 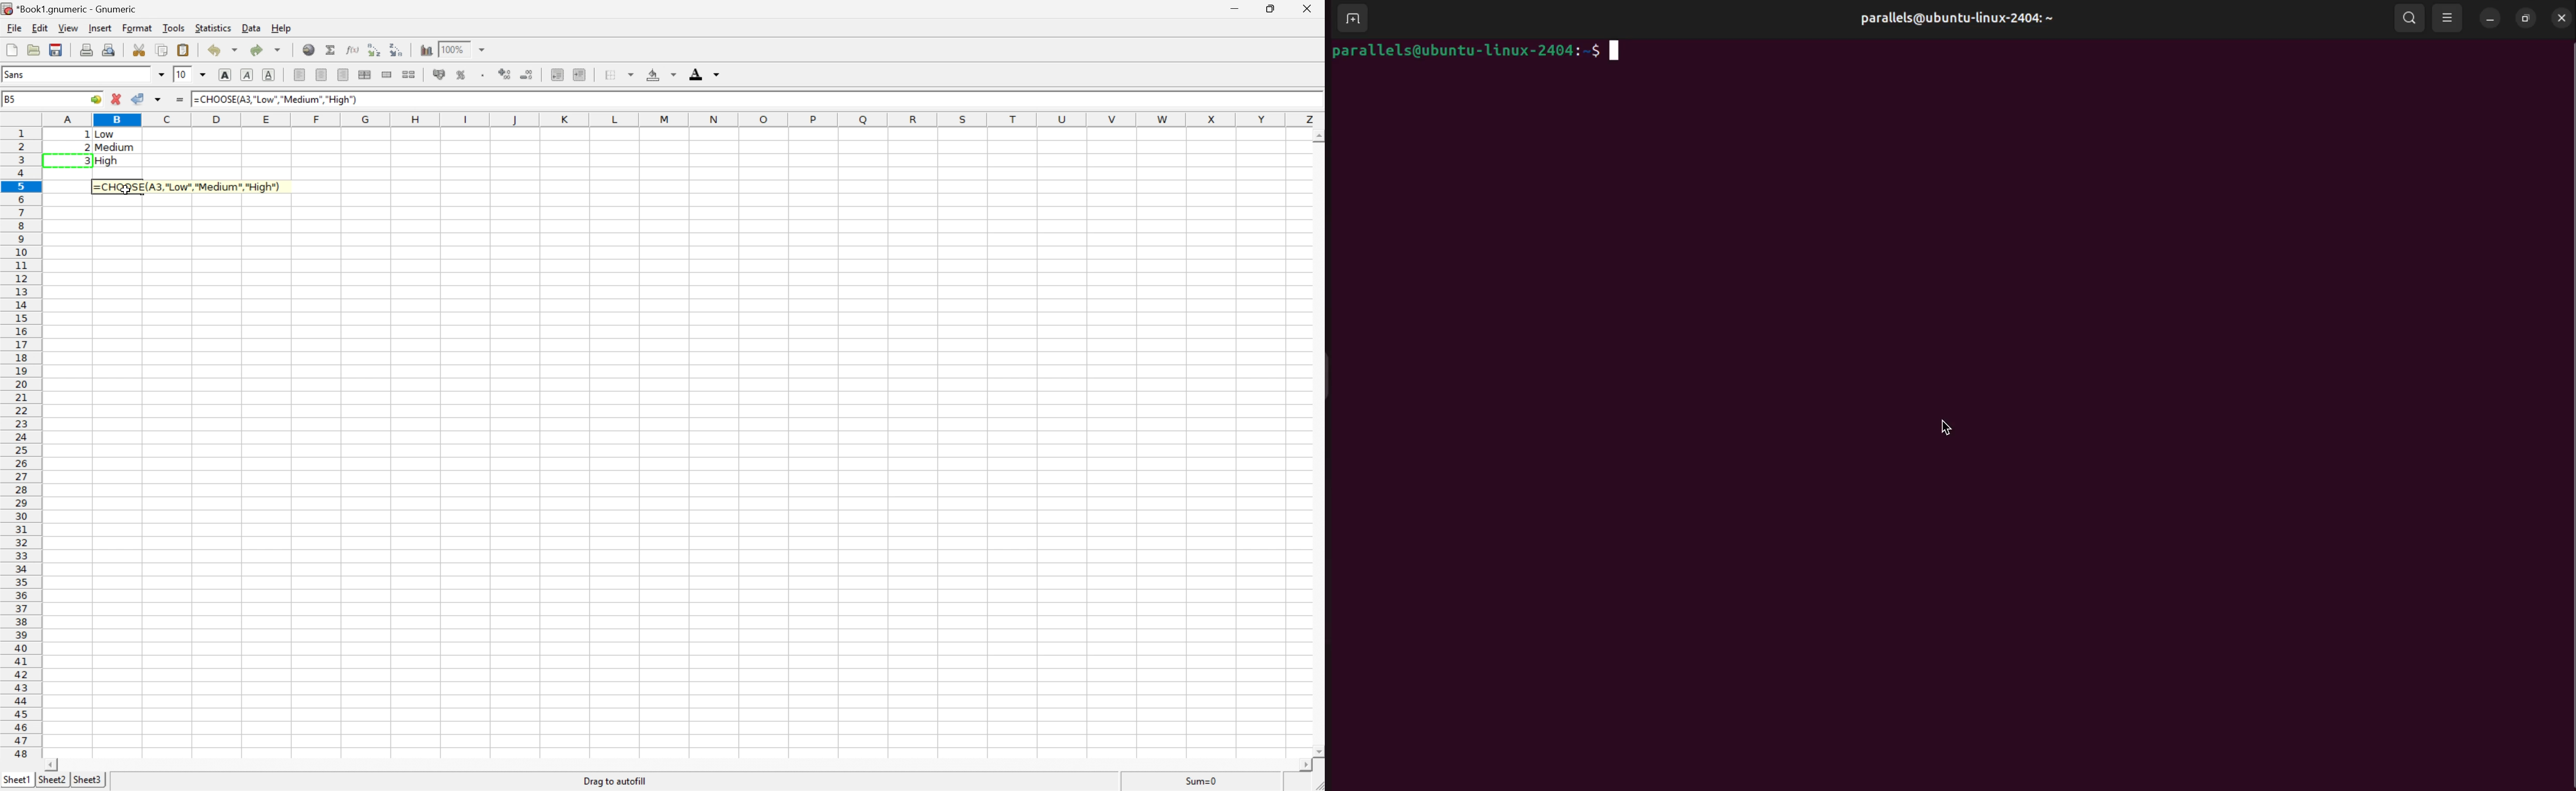 What do you see at coordinates (202, 75) in the screenshot?
I see `Drop Down` at bounding box center [202, 75].